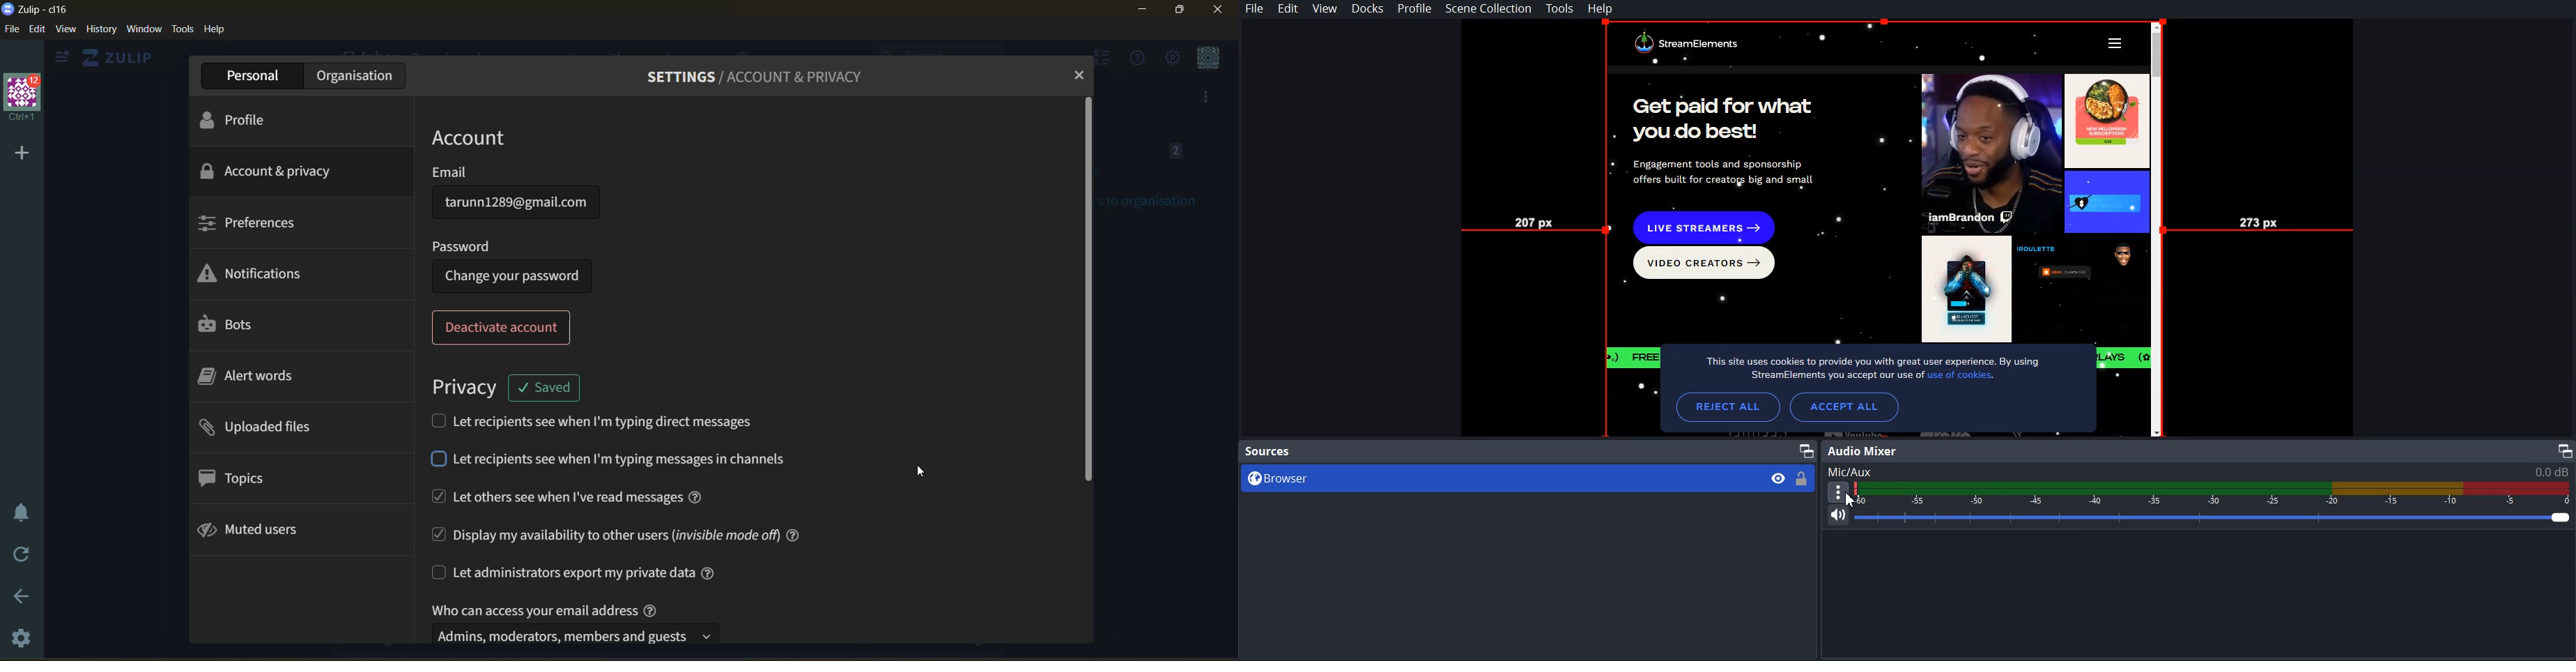 The width and height of the screenshot is (2576, 672). What do you see at coordinates (1559, 9) in the screenshot?
I see `Tools` at bounding box center [1559, 9].